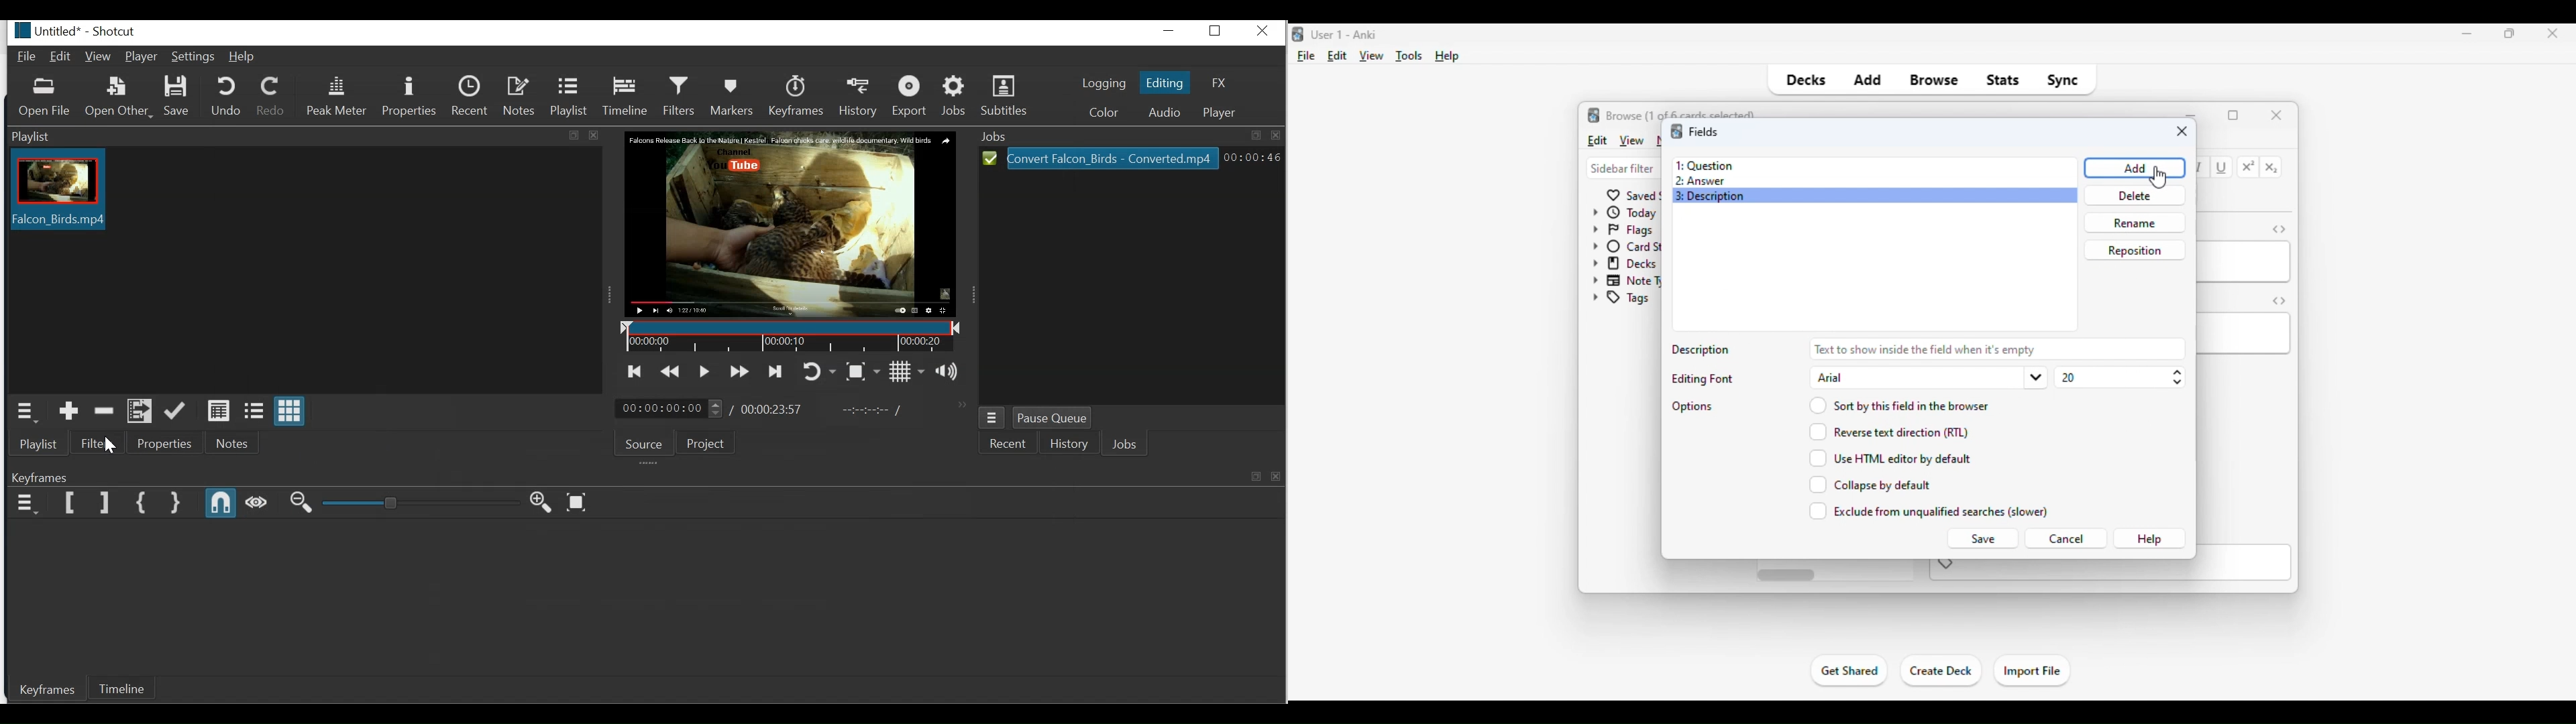 This screenshot has height=728, width=2576. I want to click on view, so click(1631, 140).